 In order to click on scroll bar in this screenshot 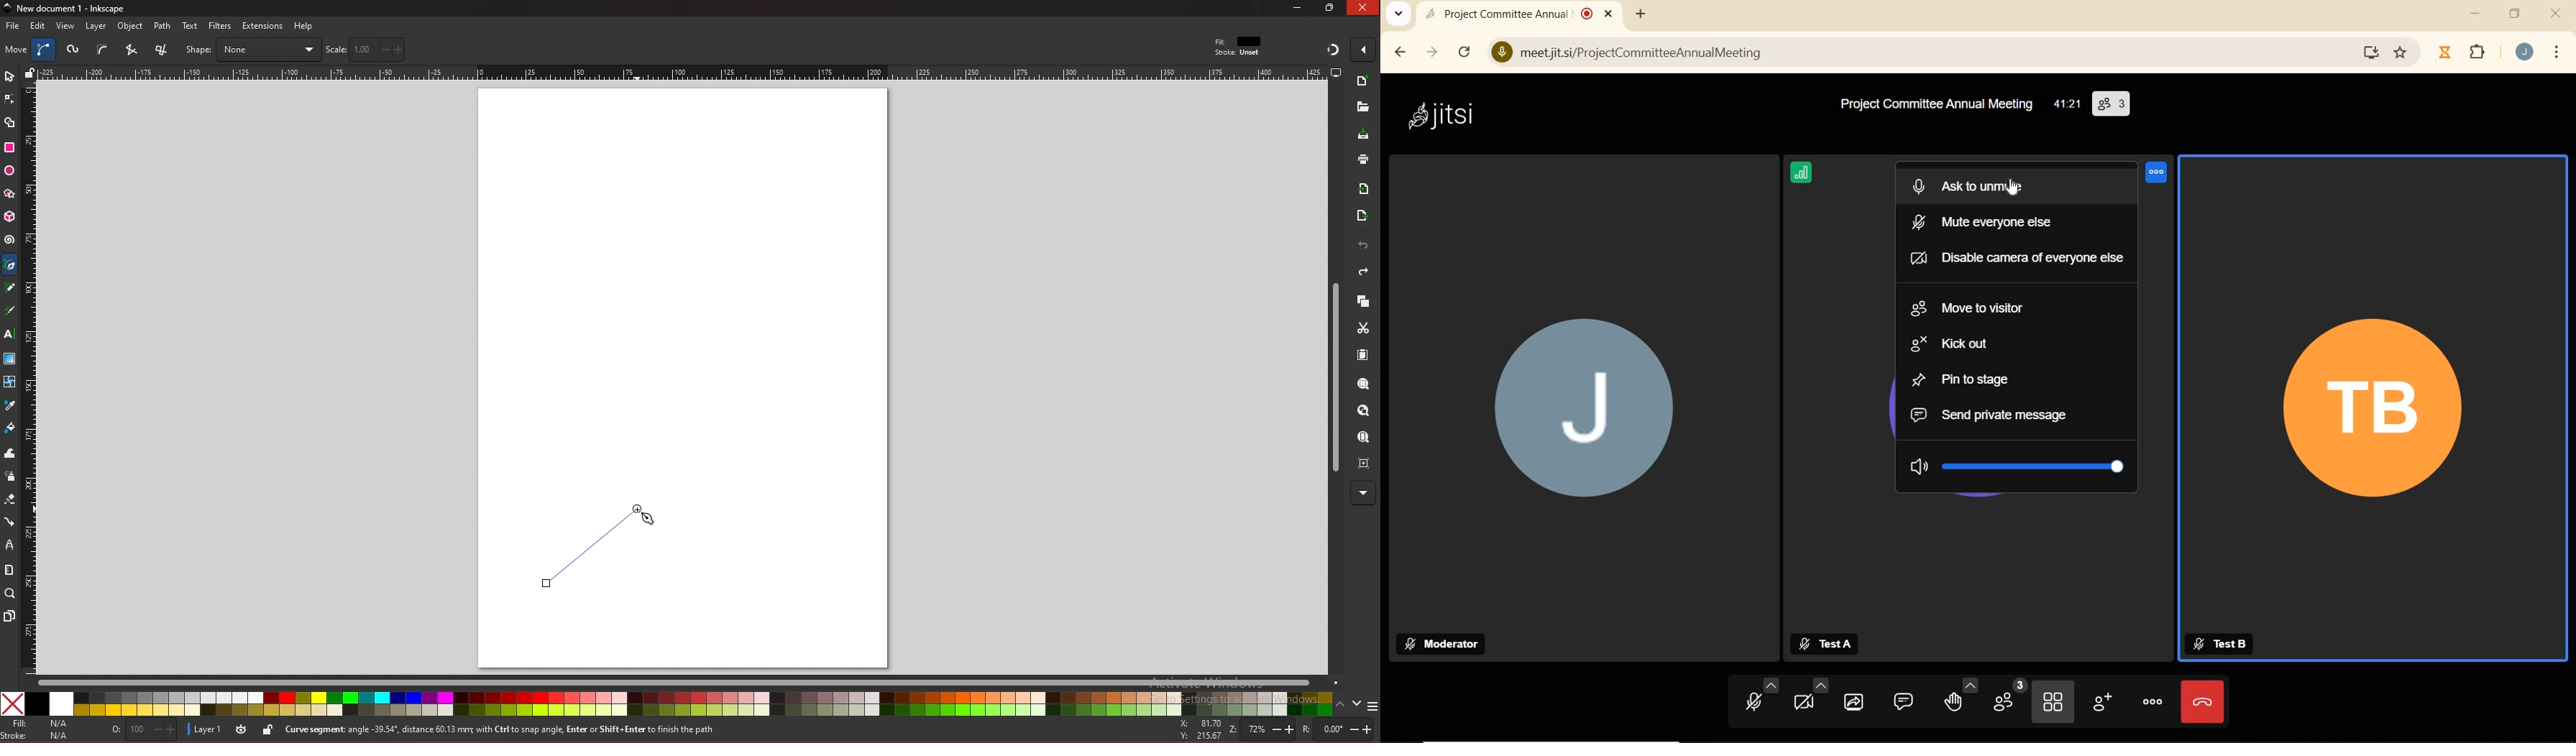, I will do `click(687, 681)`.